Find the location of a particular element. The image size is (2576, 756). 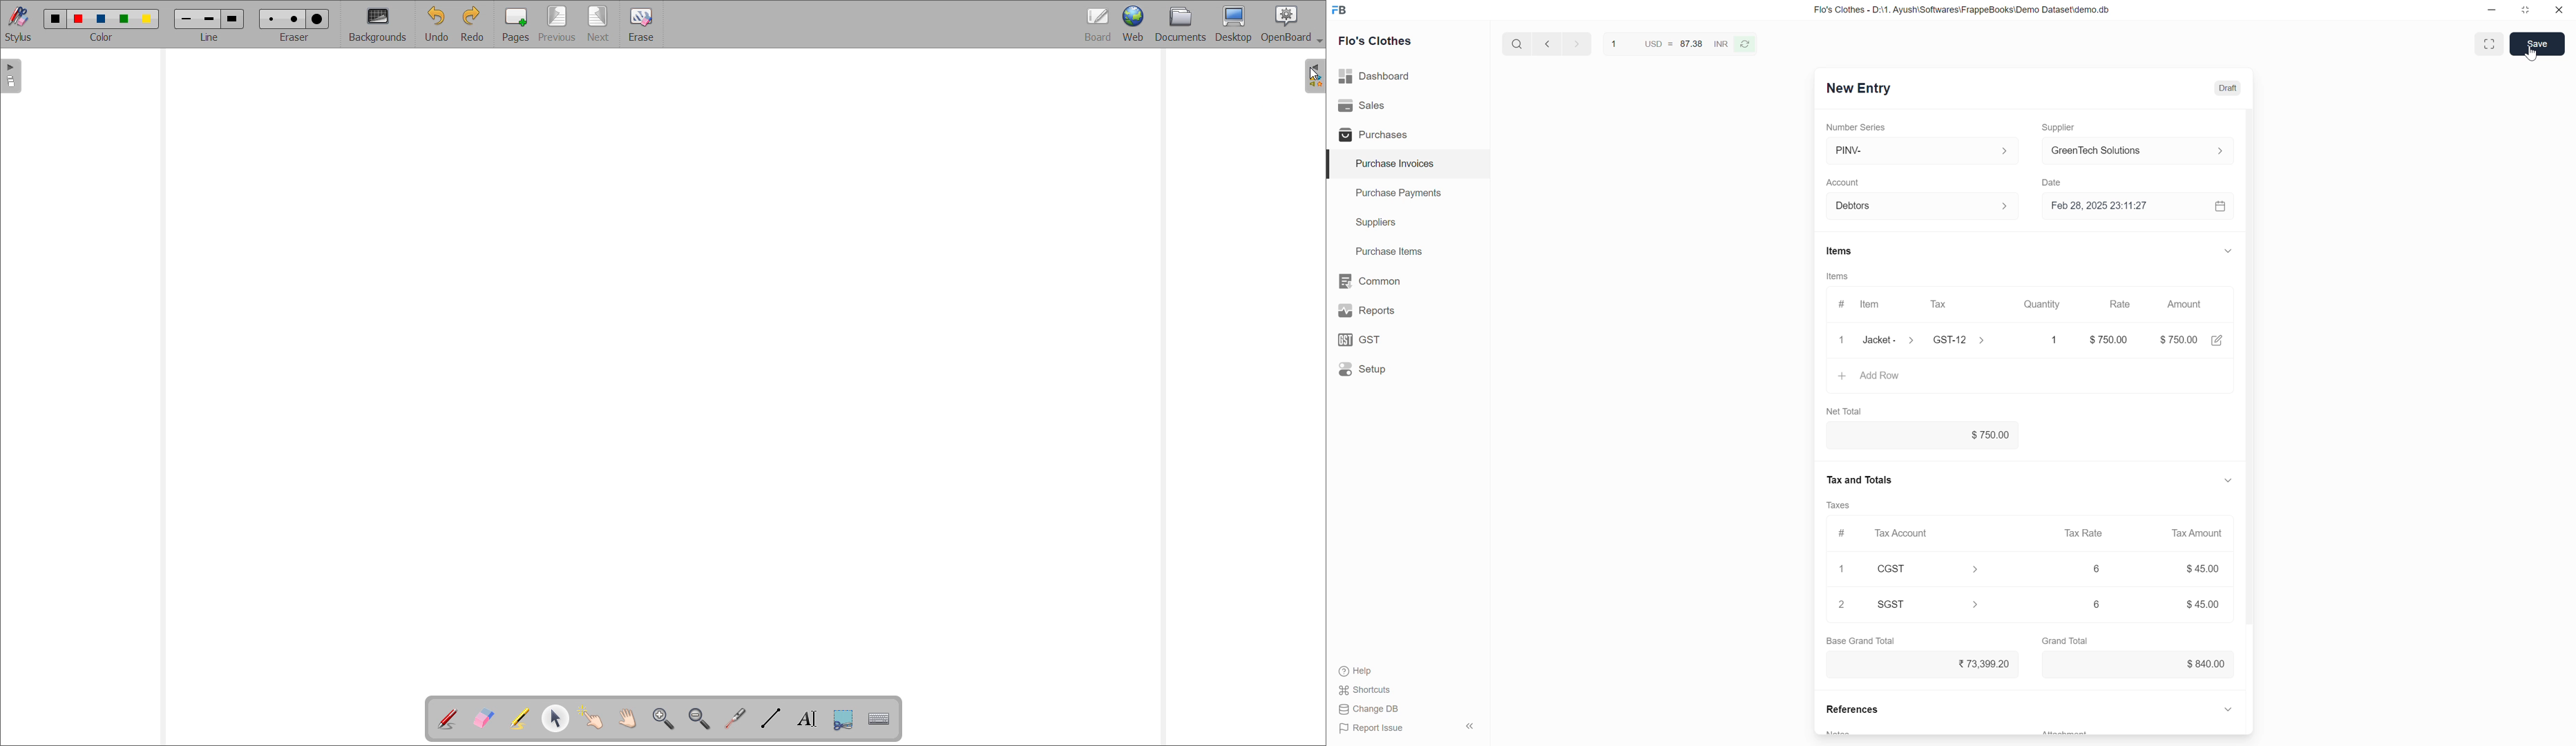

PINV- is located at coordinates (1925, 150).